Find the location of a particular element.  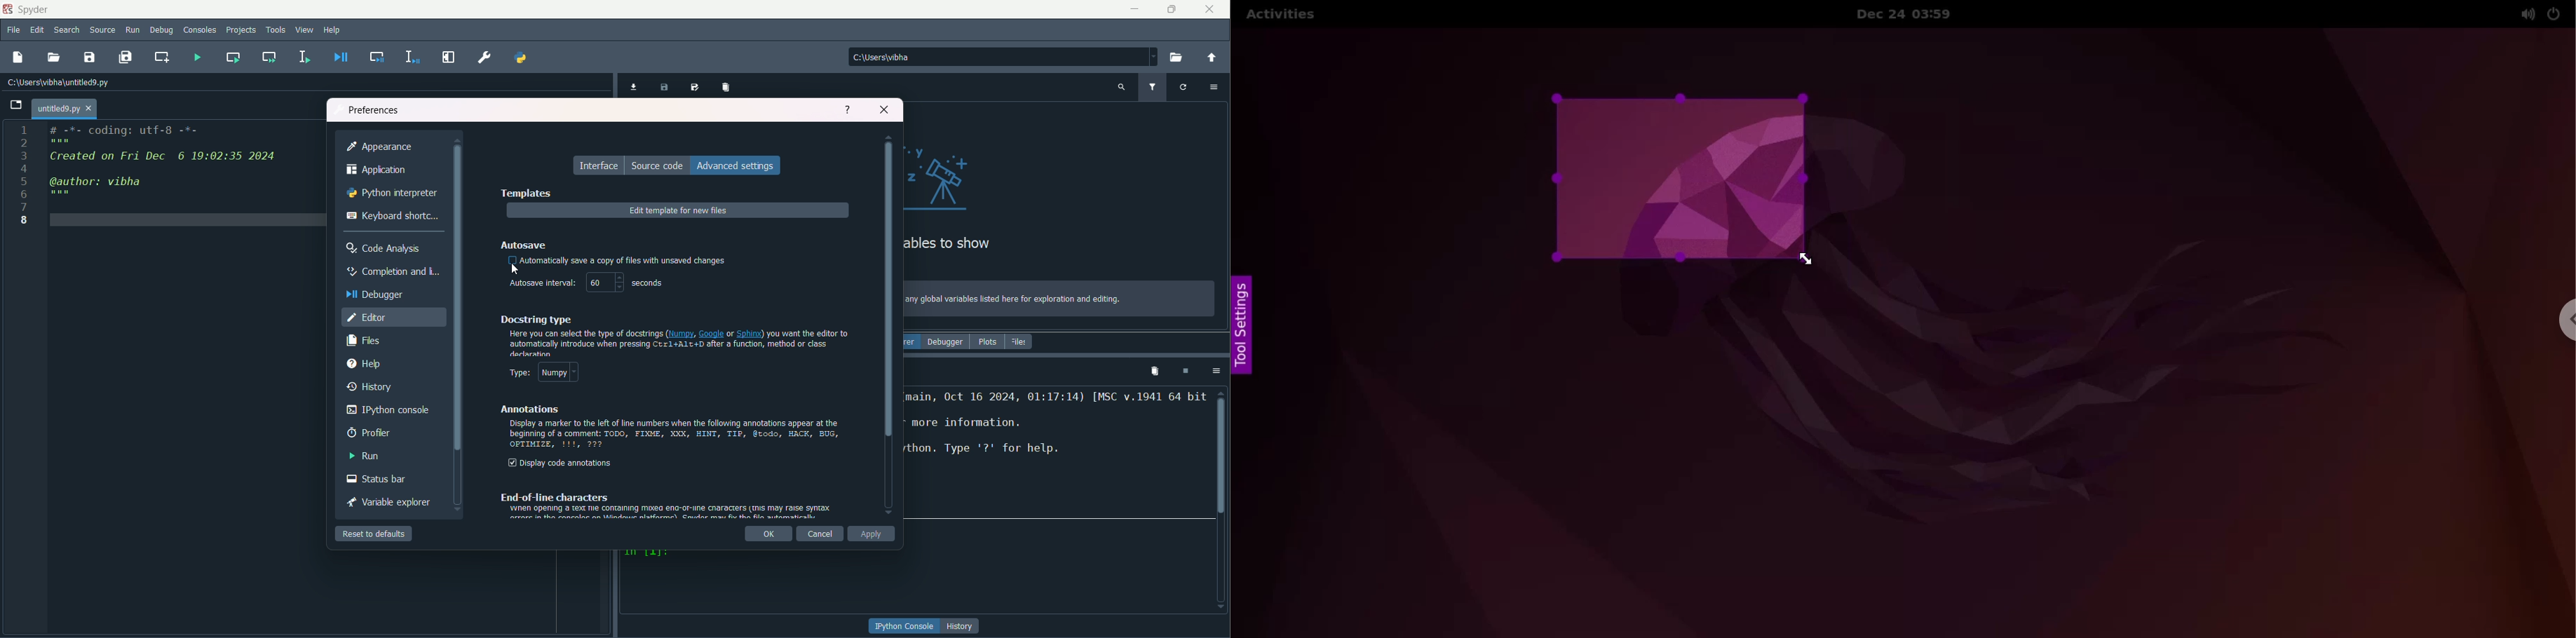

type is located at coordinates (541, 372).